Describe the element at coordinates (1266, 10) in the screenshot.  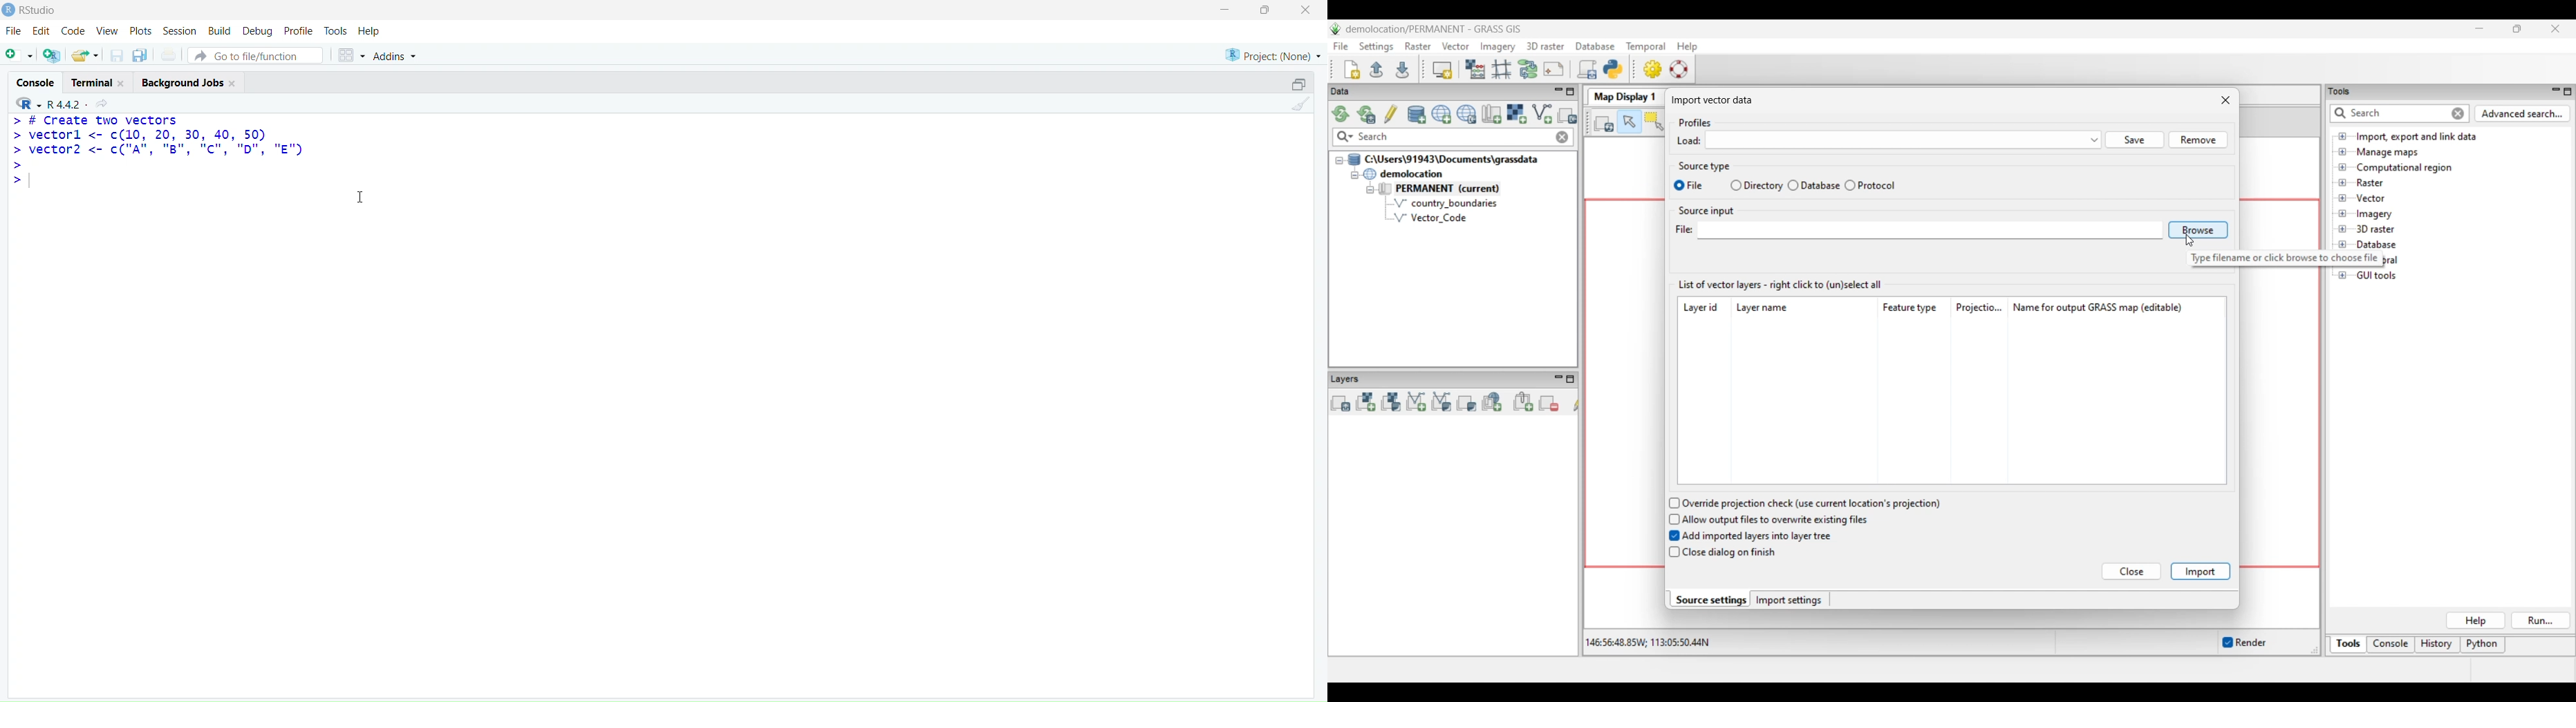
I see `Maximize` at that location.